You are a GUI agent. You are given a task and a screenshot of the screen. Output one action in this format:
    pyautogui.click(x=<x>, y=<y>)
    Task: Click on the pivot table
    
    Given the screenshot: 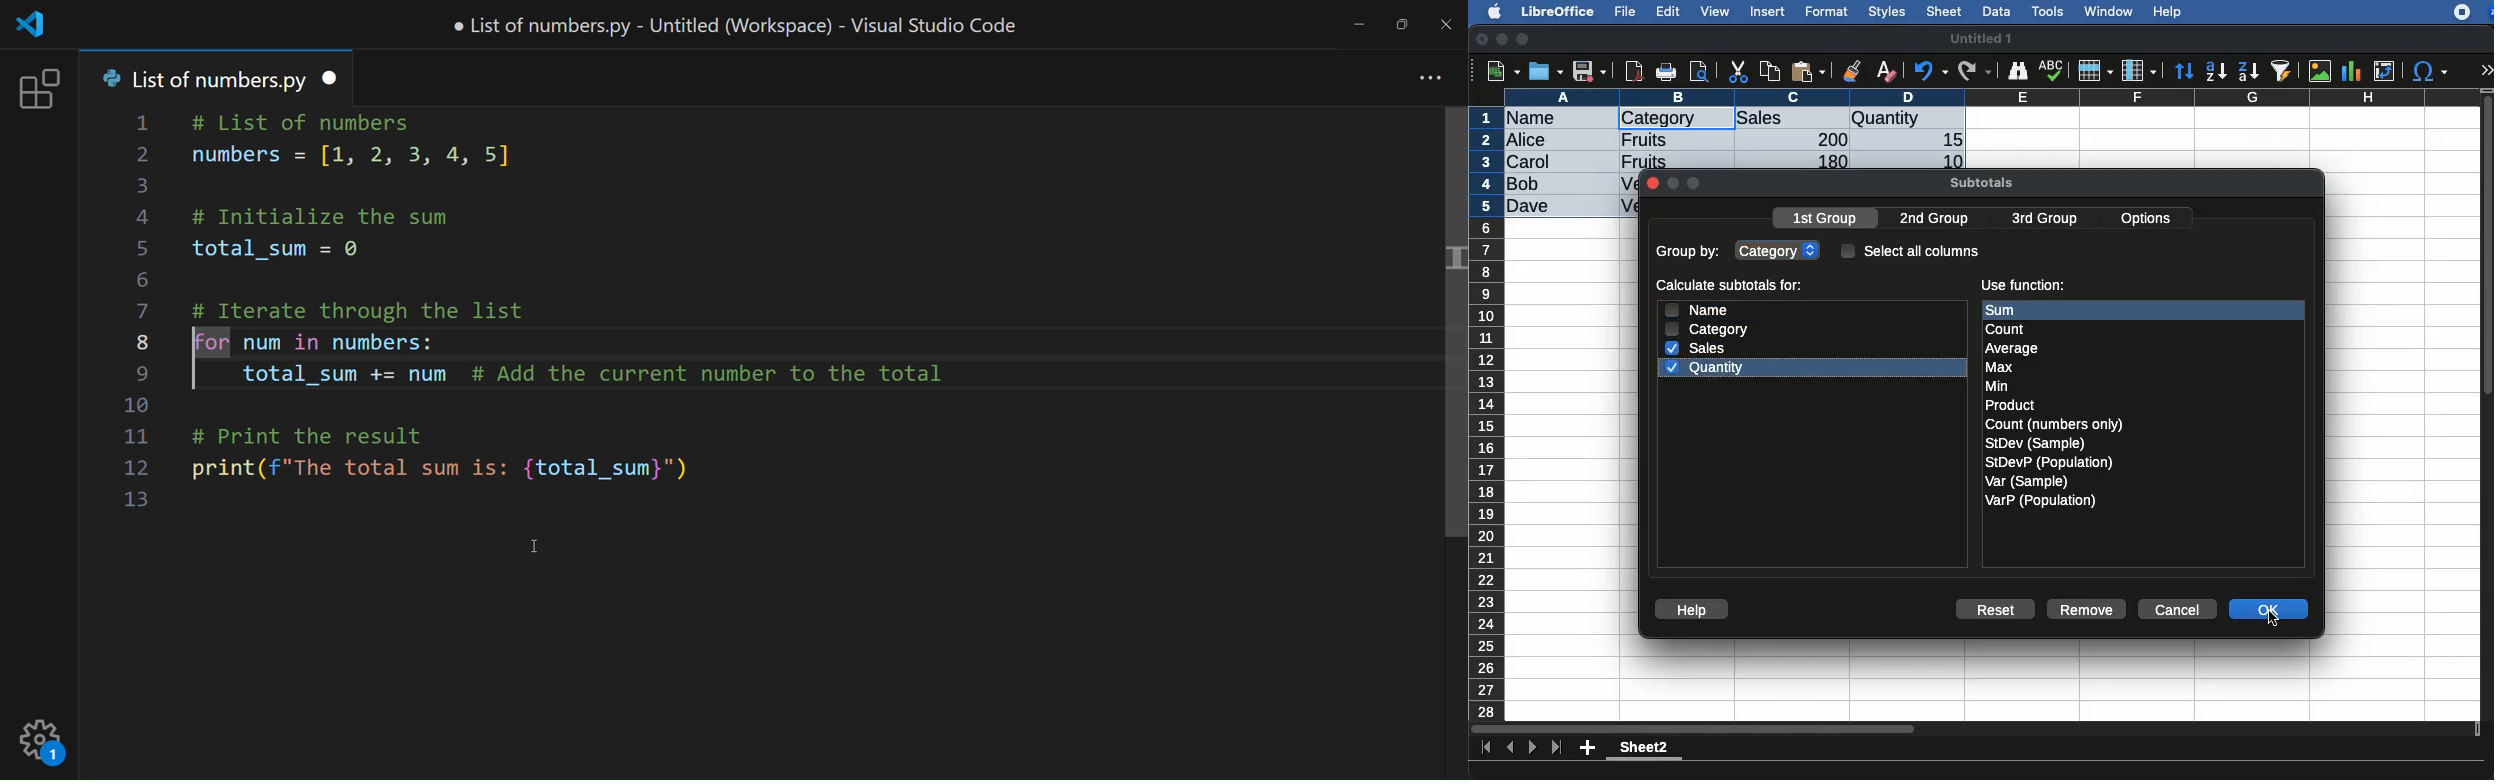 What is the action you would take?
    pyautogui.click(x=2384, y=71)
    